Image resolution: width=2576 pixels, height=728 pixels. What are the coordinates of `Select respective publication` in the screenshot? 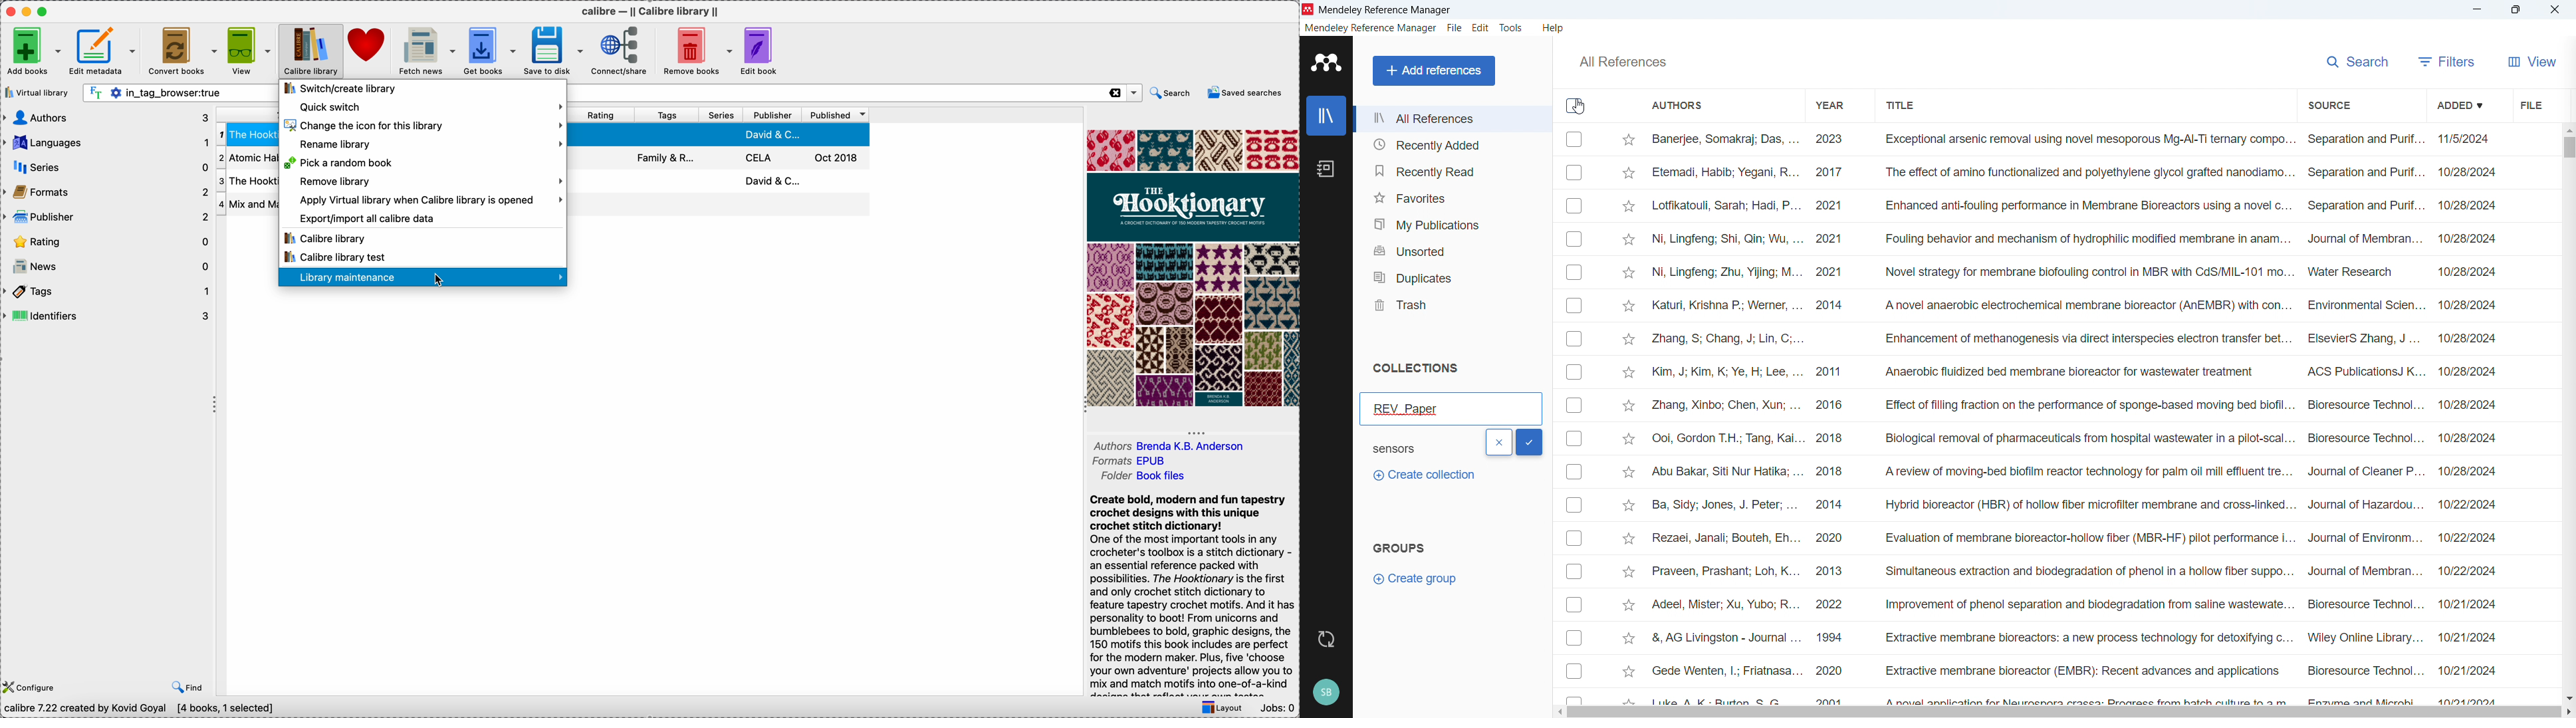 It's located at (1574, 338).